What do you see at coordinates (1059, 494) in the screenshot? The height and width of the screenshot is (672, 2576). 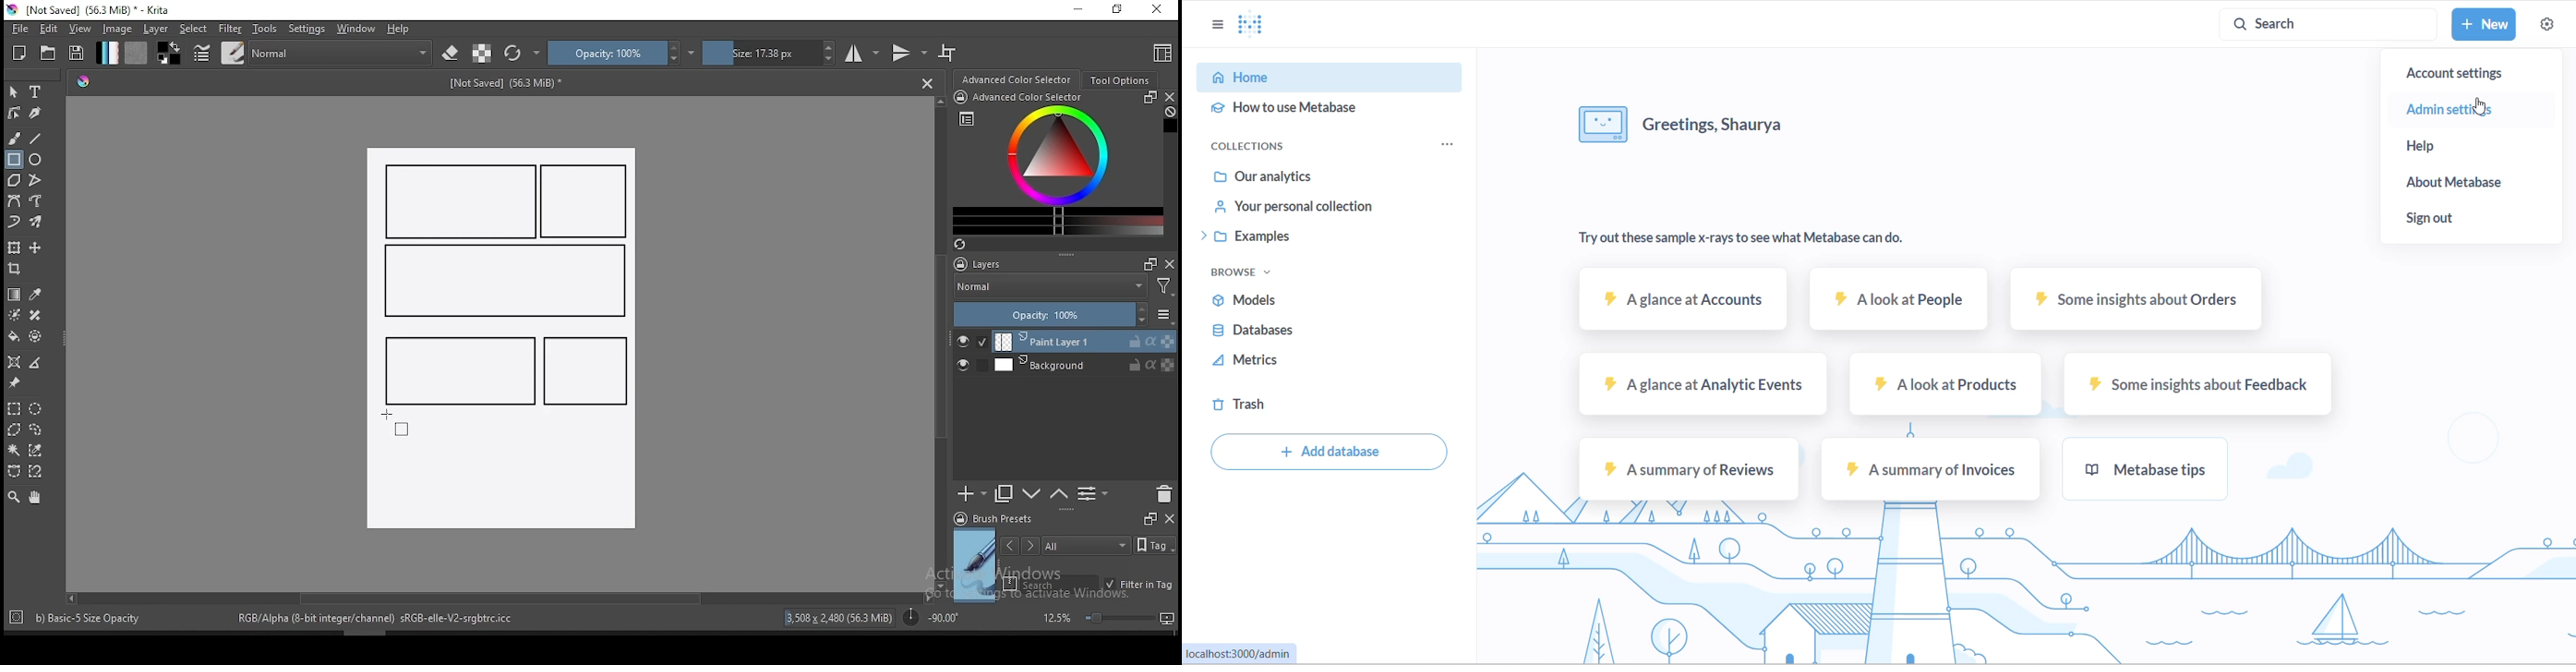 I see `move layer one step down` at bounding box center [1059, 494].